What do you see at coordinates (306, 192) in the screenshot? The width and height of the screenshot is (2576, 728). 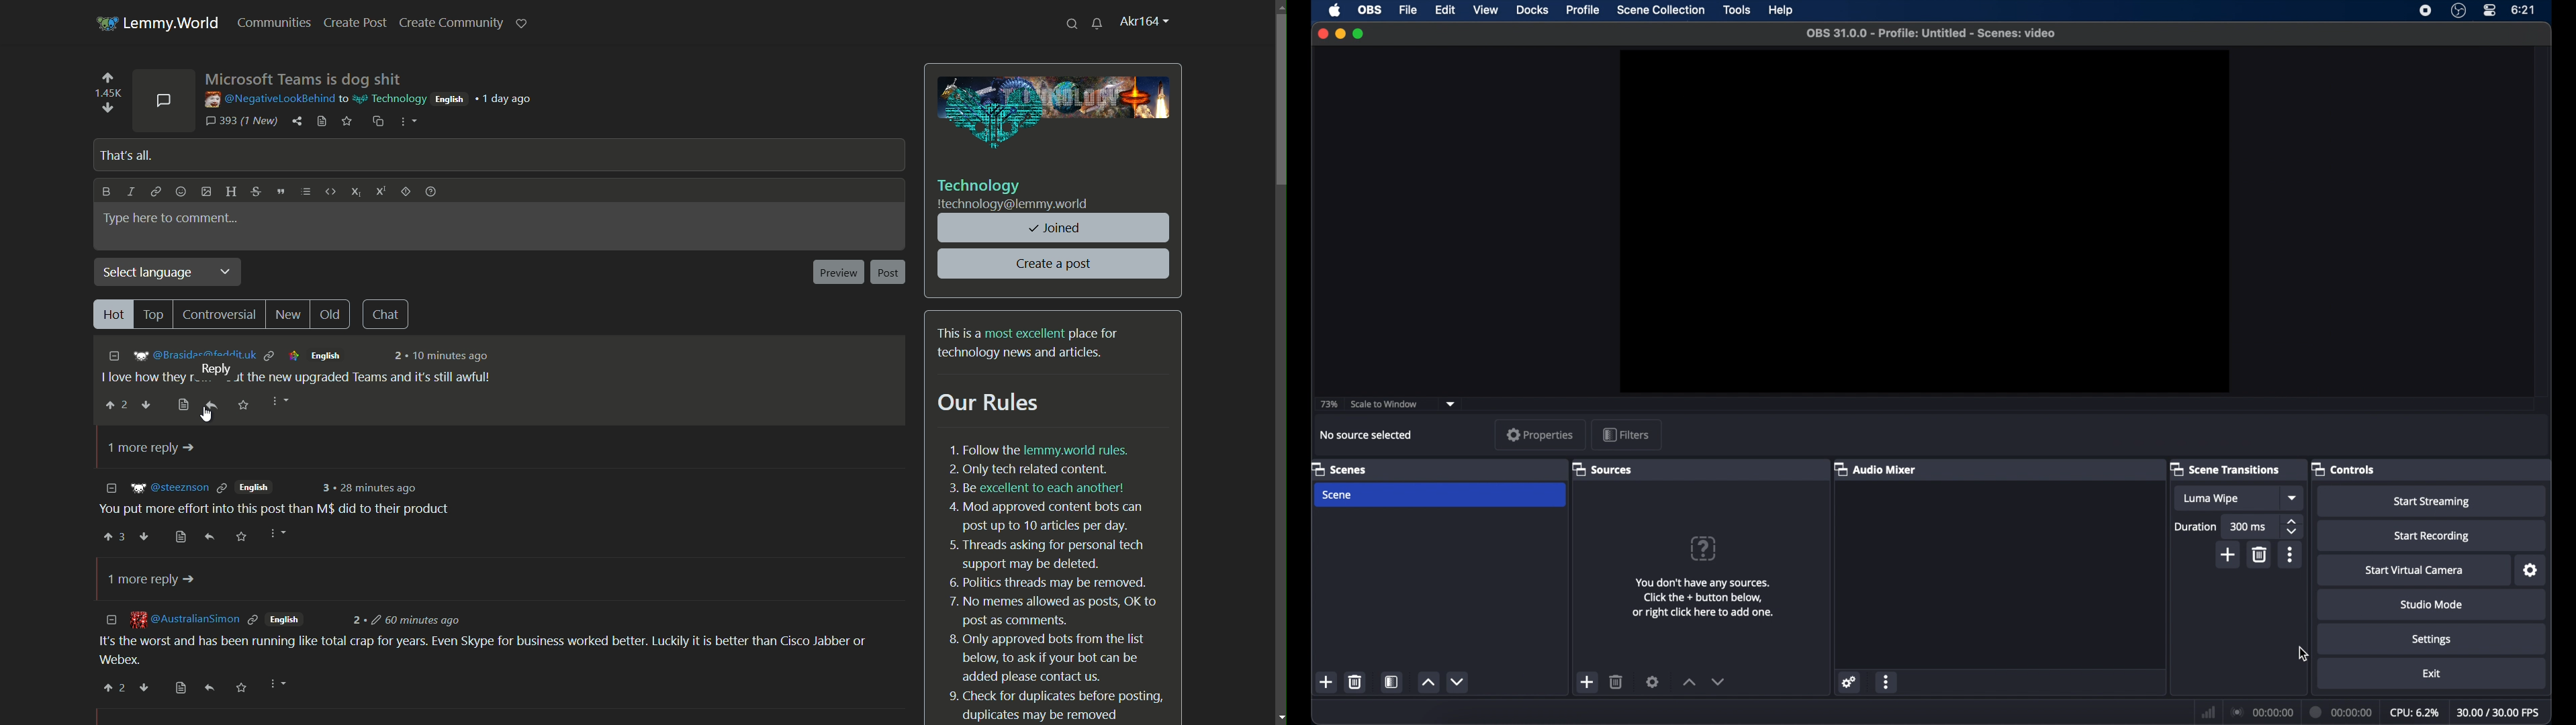 I see `list` at bounding box center [306, 192].